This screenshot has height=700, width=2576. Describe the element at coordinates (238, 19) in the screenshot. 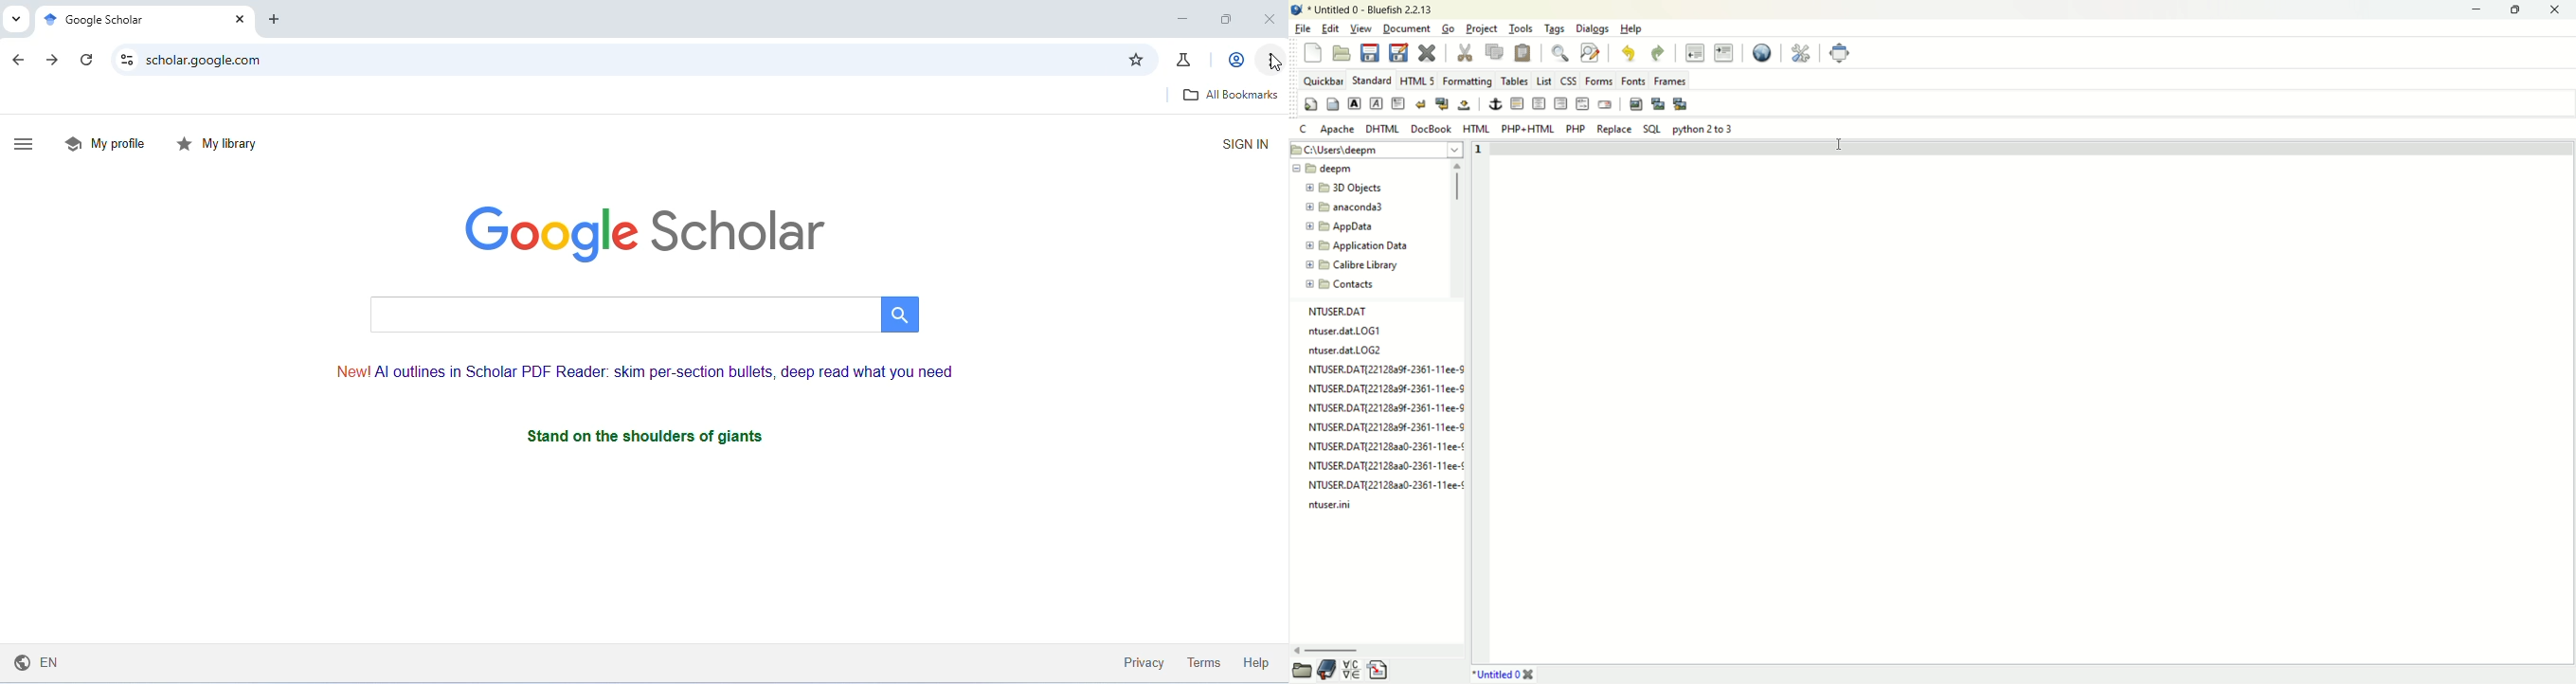

I see `close tab` at that location.